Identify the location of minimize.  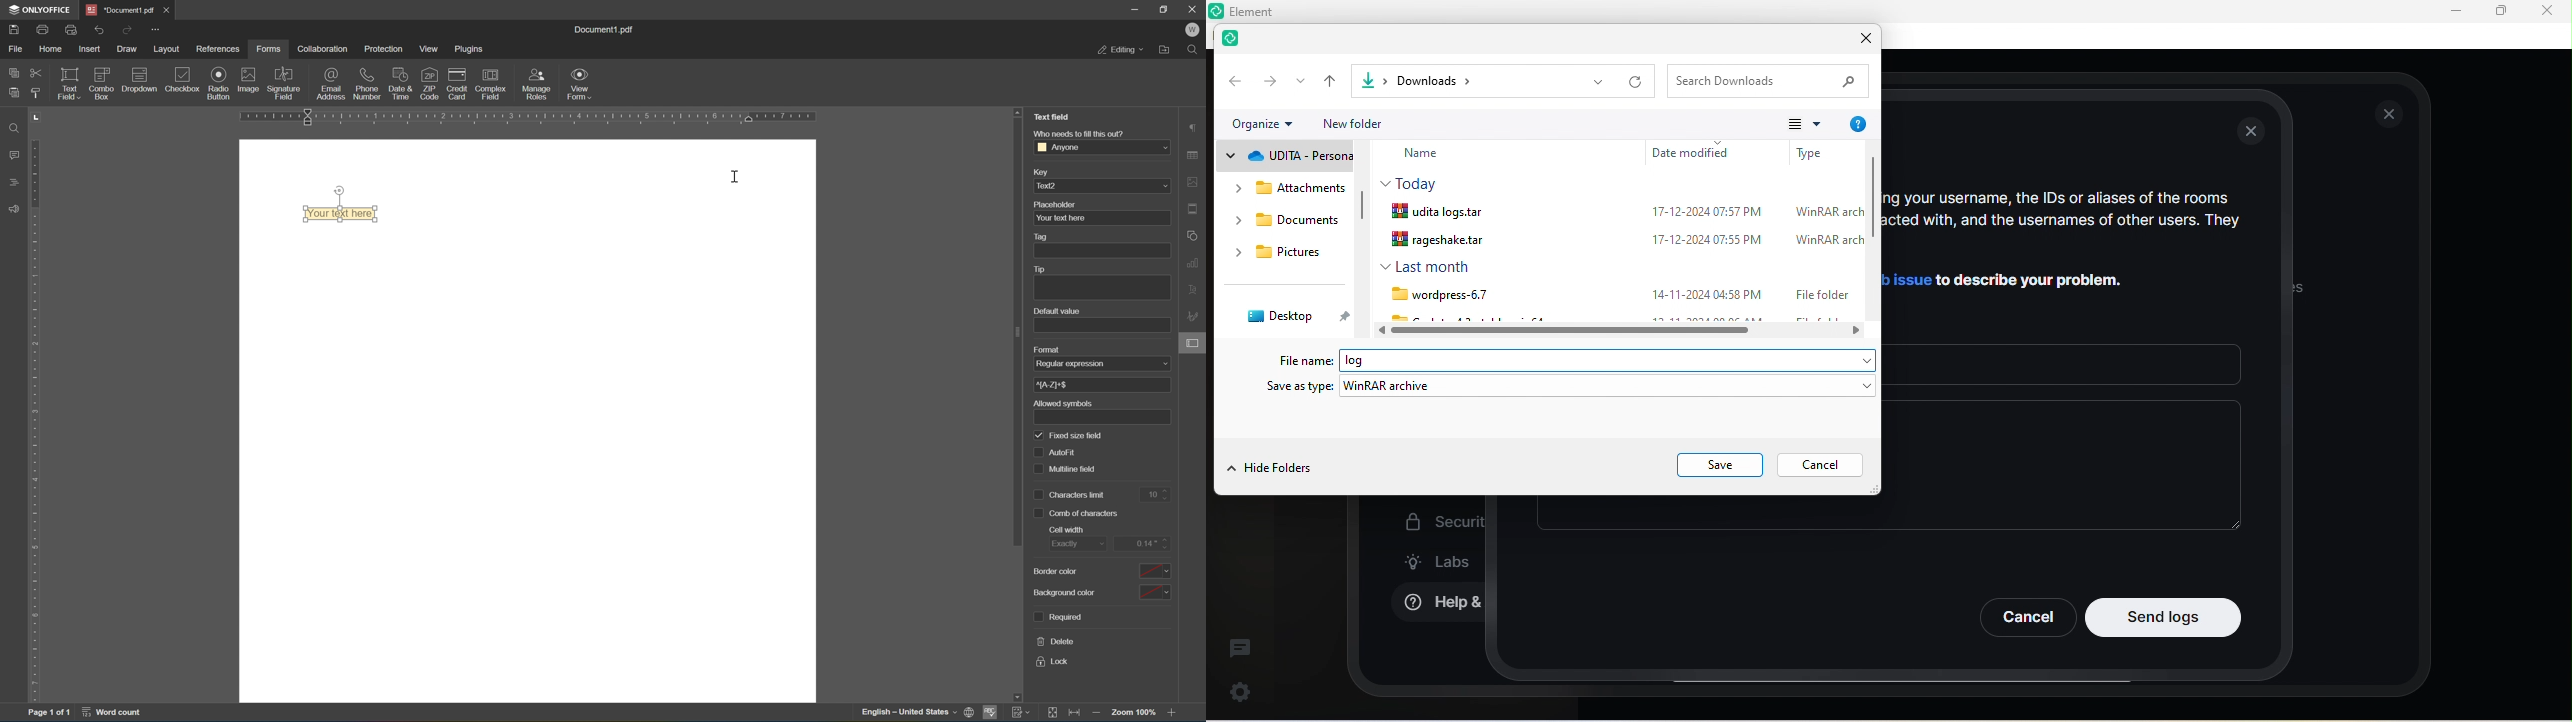
(2452, 12).